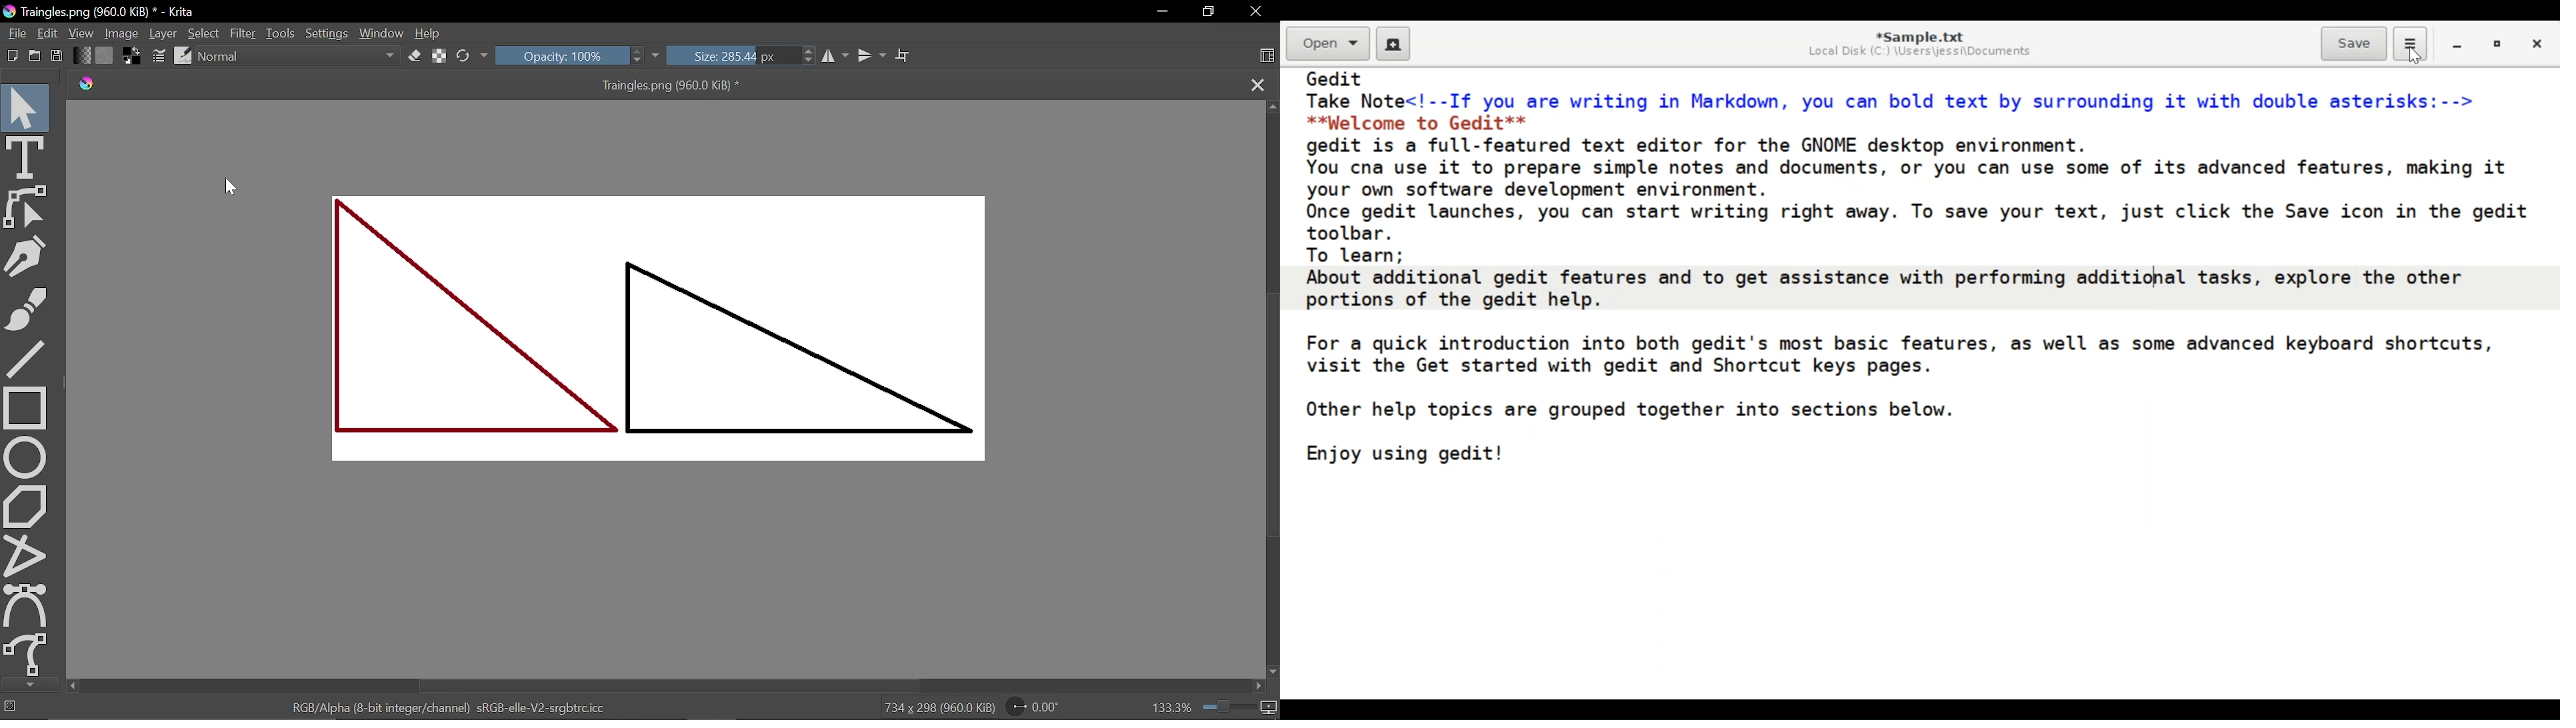  What do you see at coordinates (26, 457) in the screenshot?
I see `Ellipse tool` at bounding box center [26, 457].